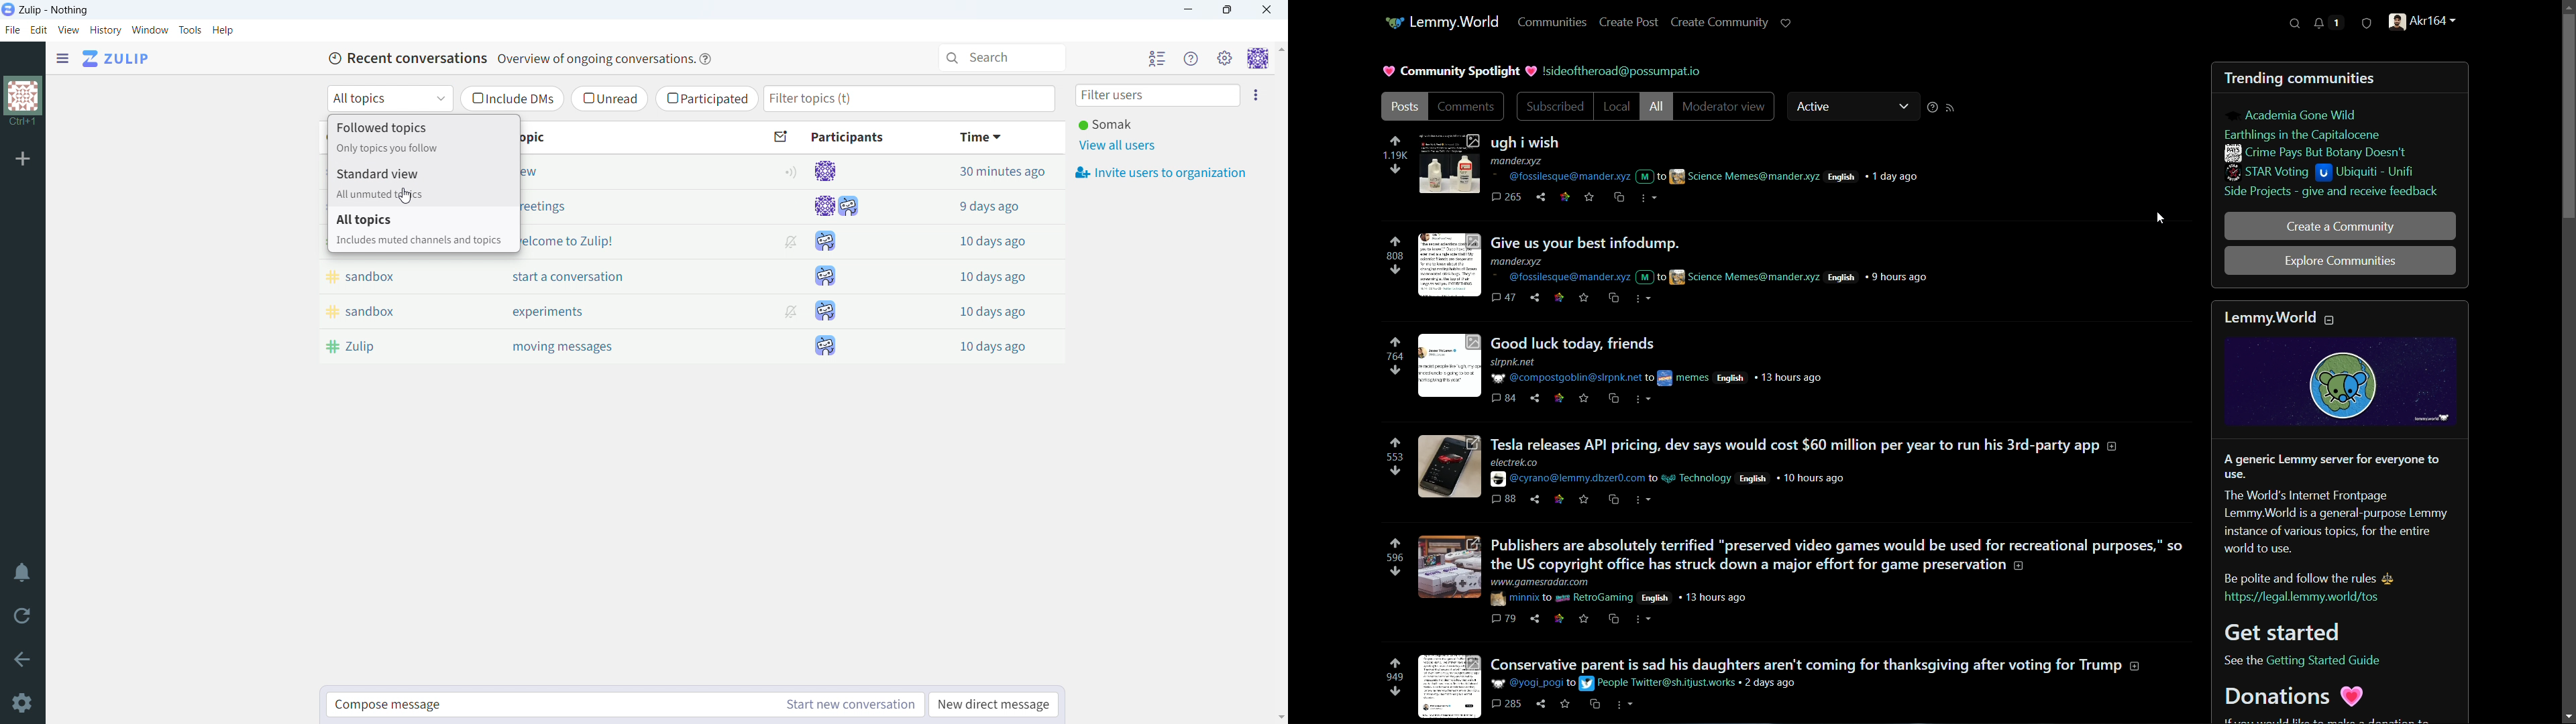  What do you see at coordinates (1514, 463) in the screenshot?
I see `electrek.co` at bounding box center [1514, 463].